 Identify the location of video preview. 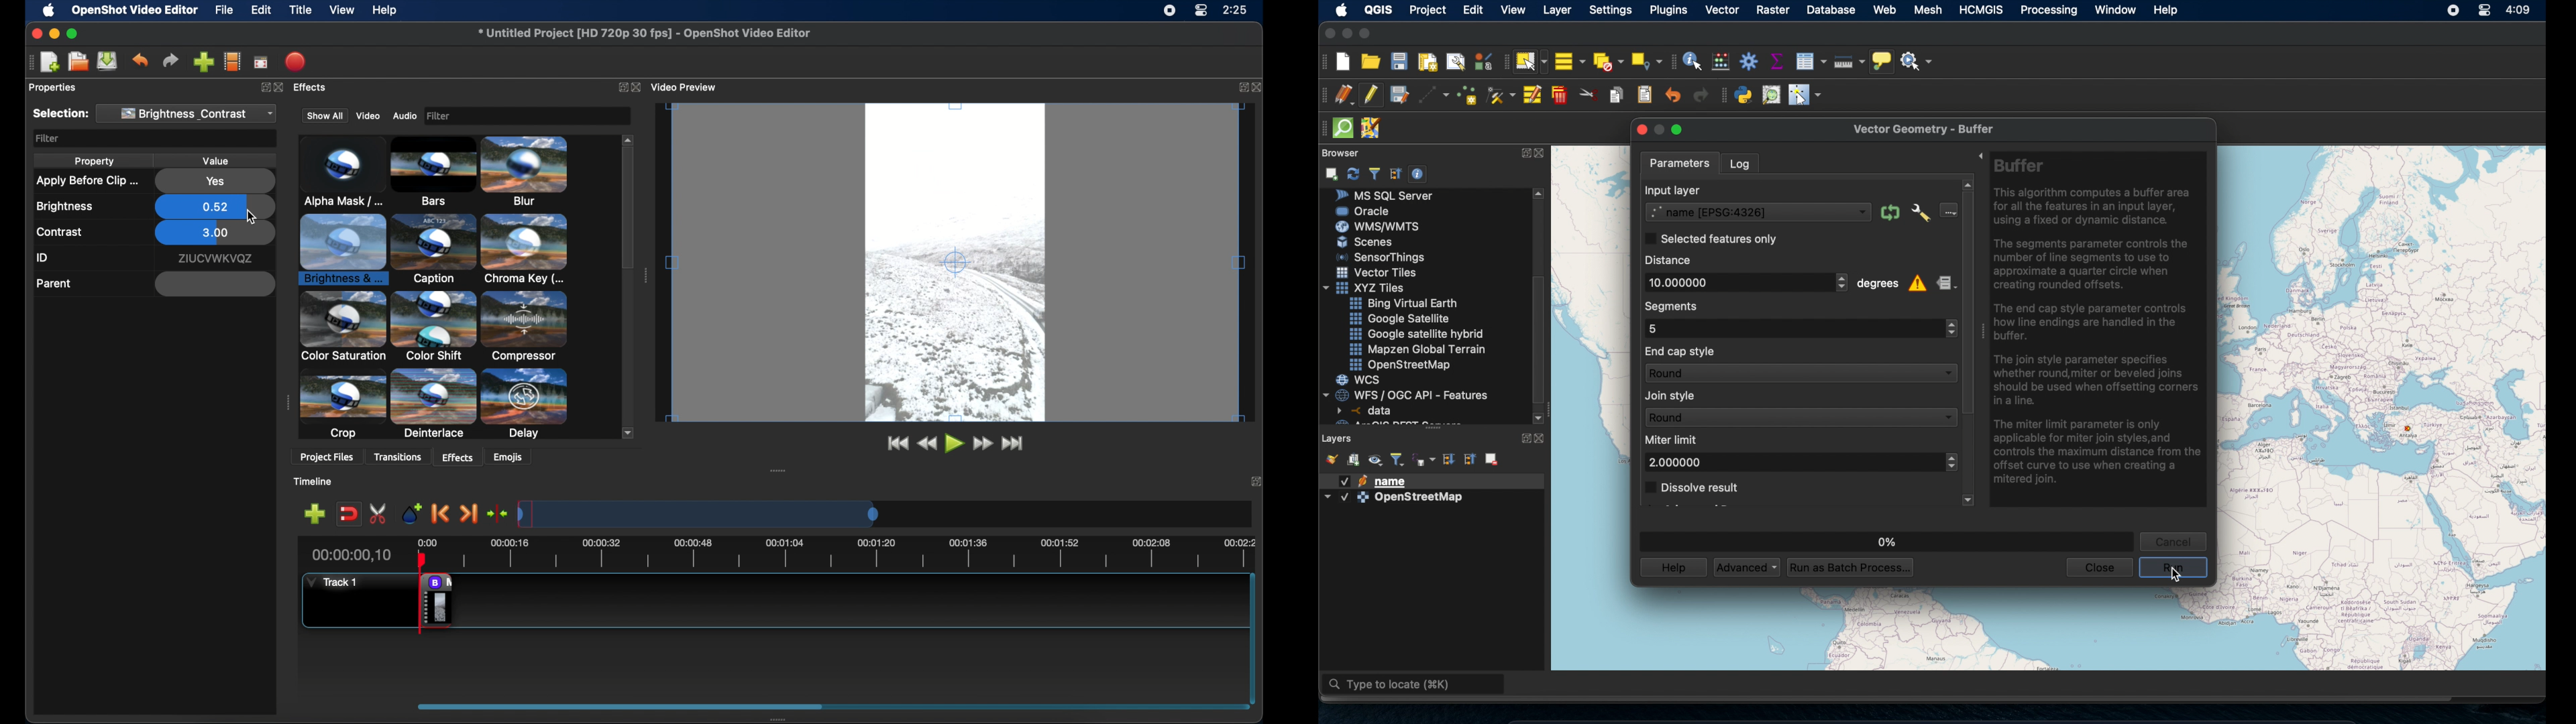
(689, 86).